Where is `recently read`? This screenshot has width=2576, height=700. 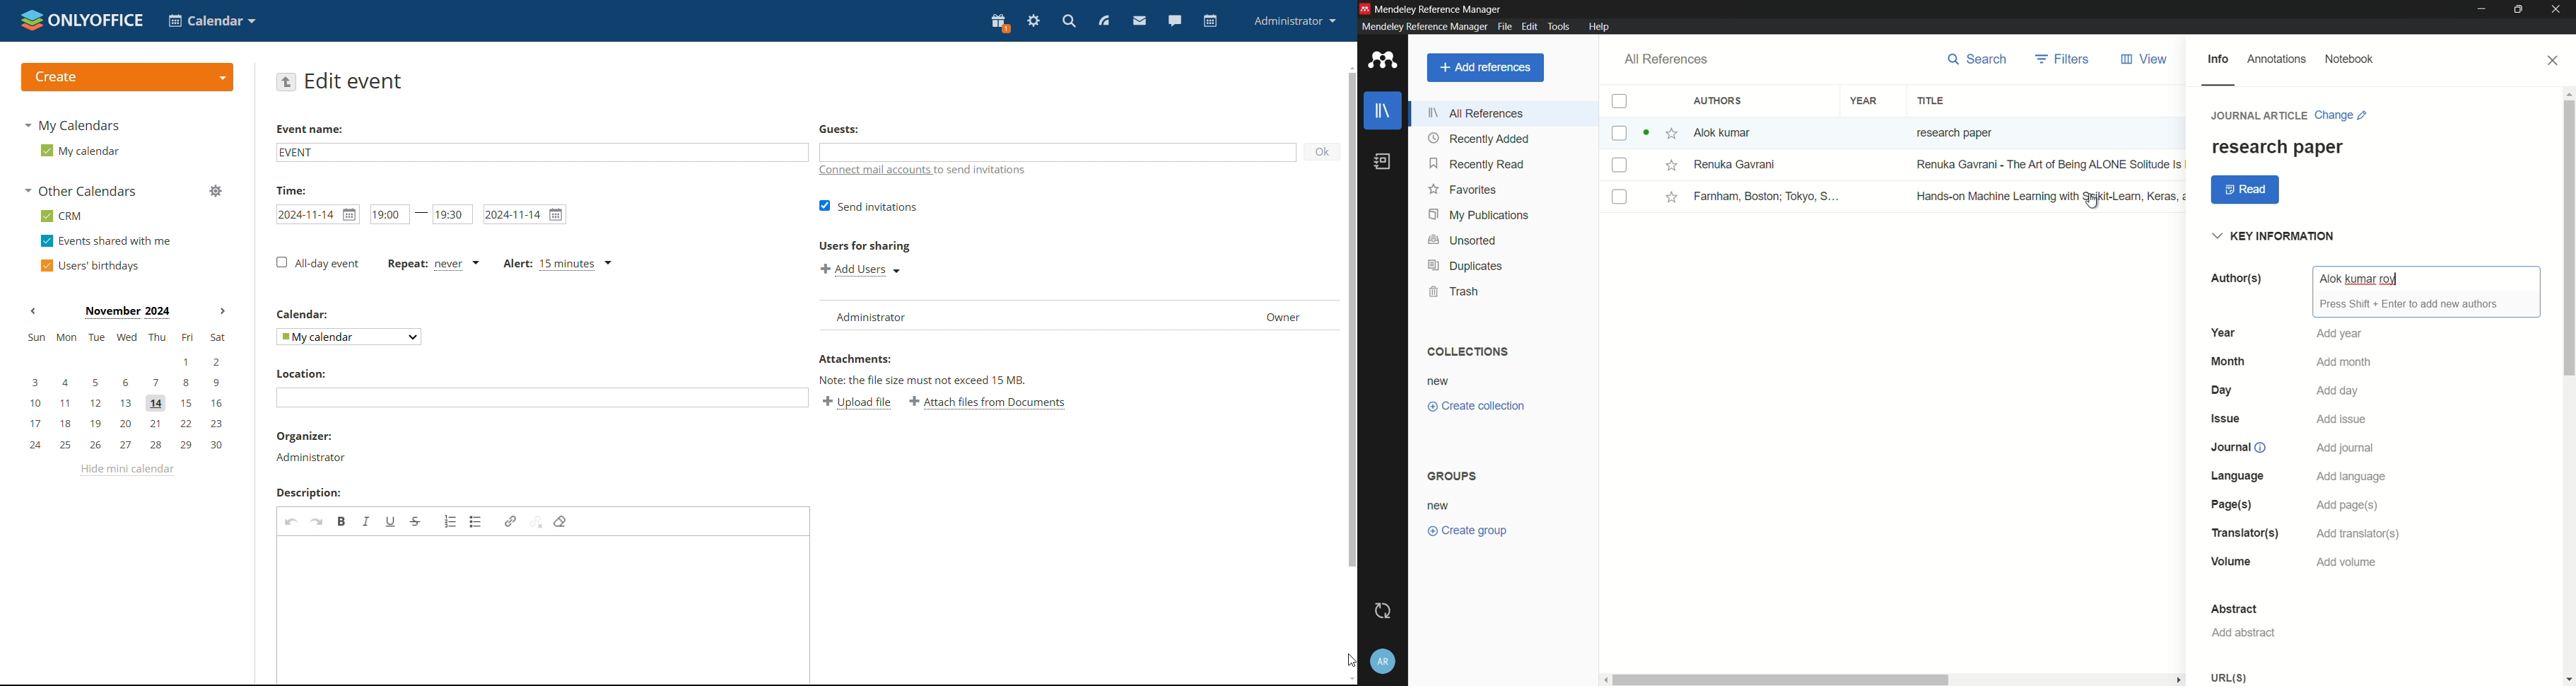
recently read is located at coordinates (1477, 163).